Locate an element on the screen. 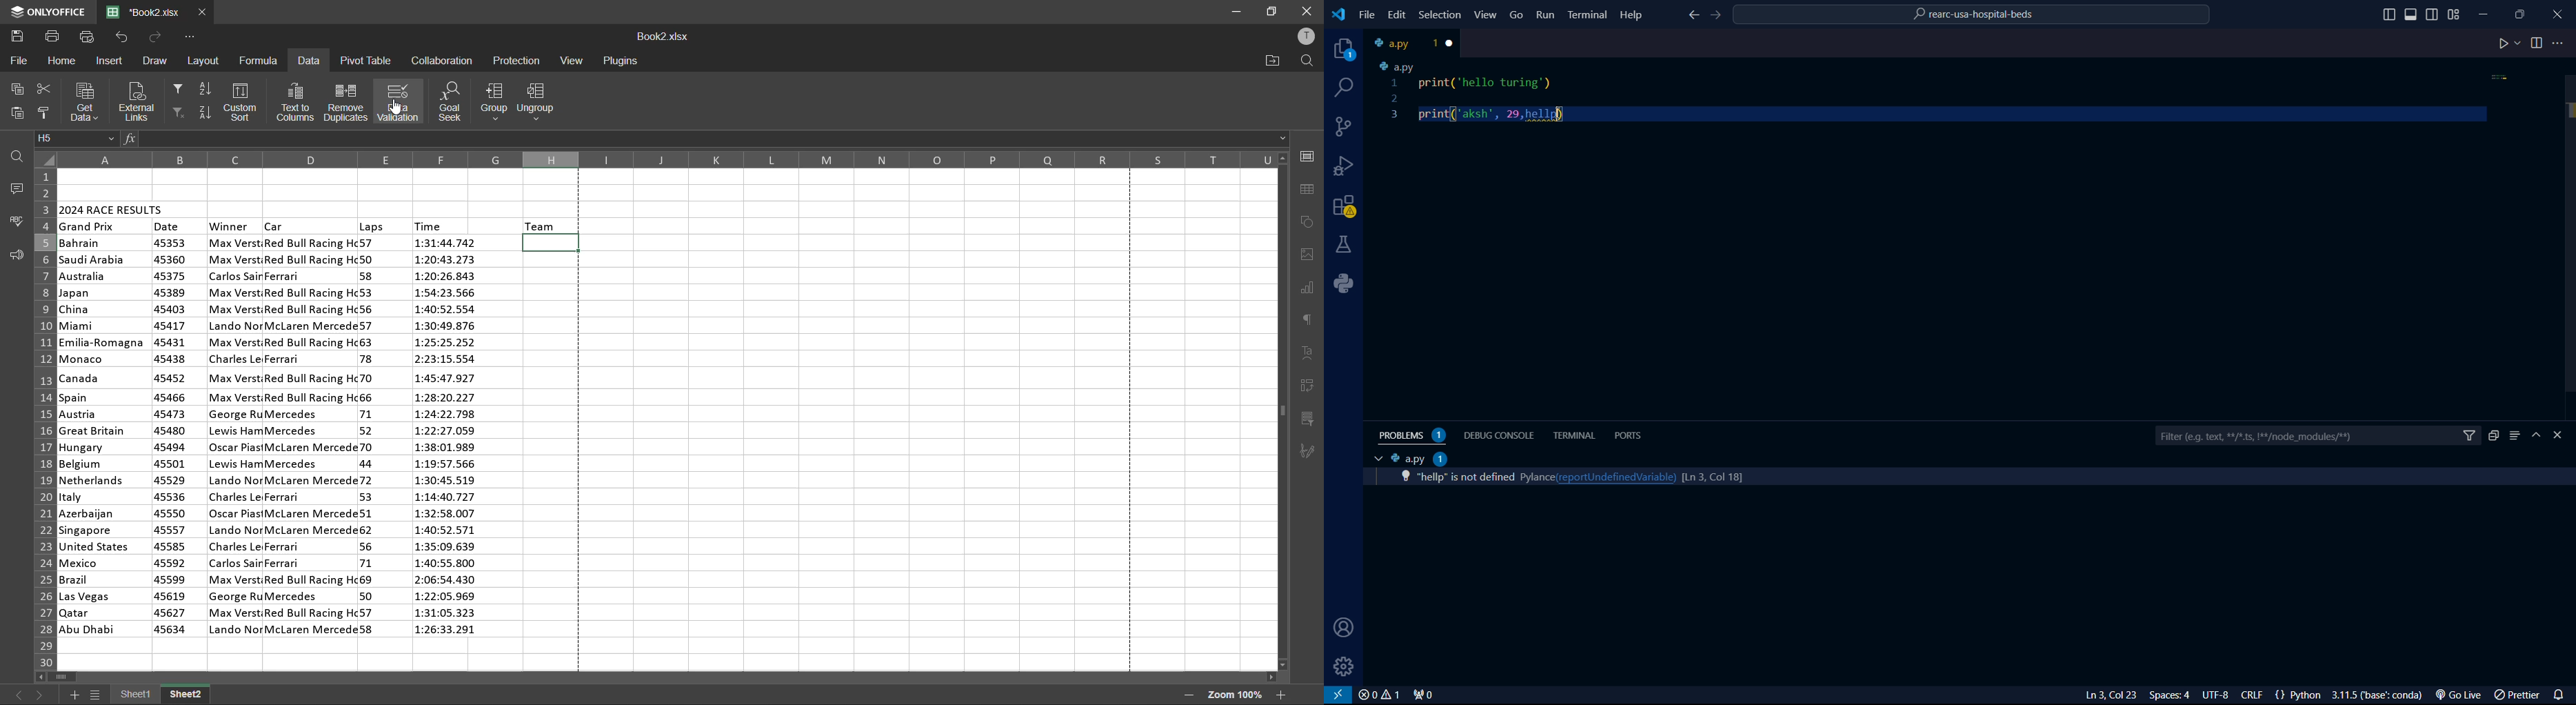 Image resolution: width=2576 pixels, height=728 pixels. data validation is located at coordinates (400, 101).